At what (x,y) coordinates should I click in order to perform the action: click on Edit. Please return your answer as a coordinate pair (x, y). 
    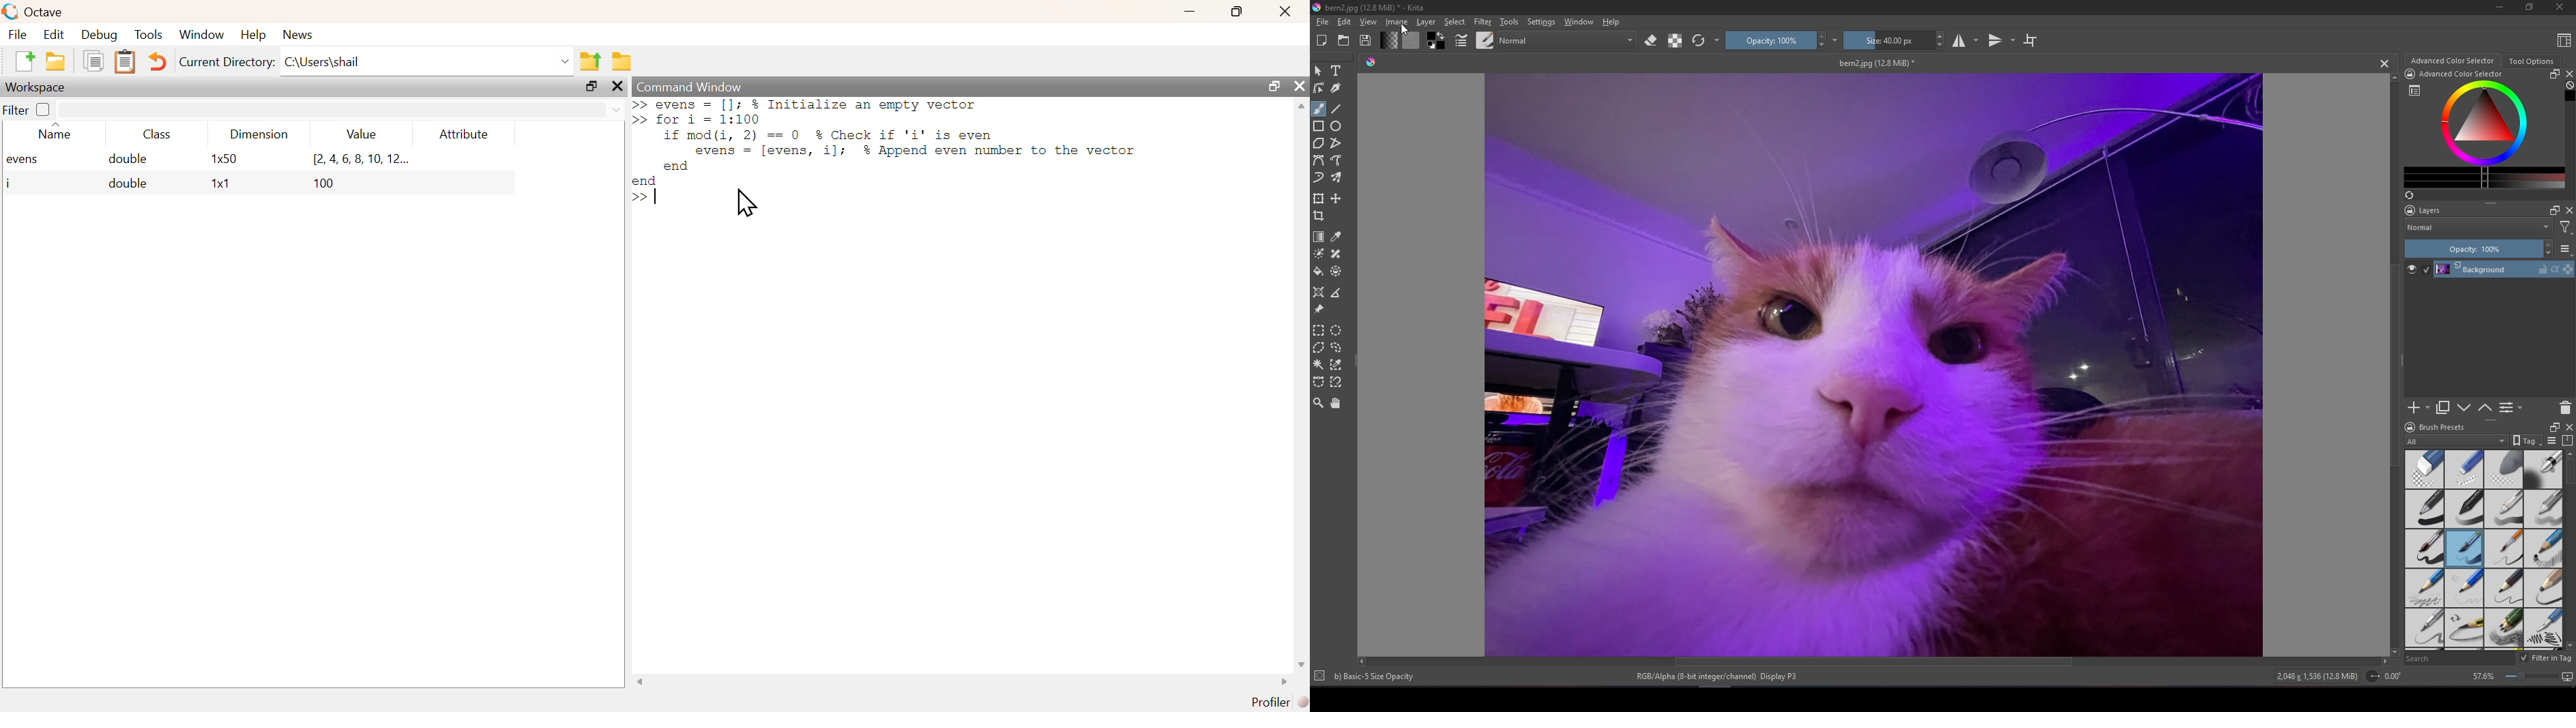
    Looking at the image, I should click on (1344, 22).